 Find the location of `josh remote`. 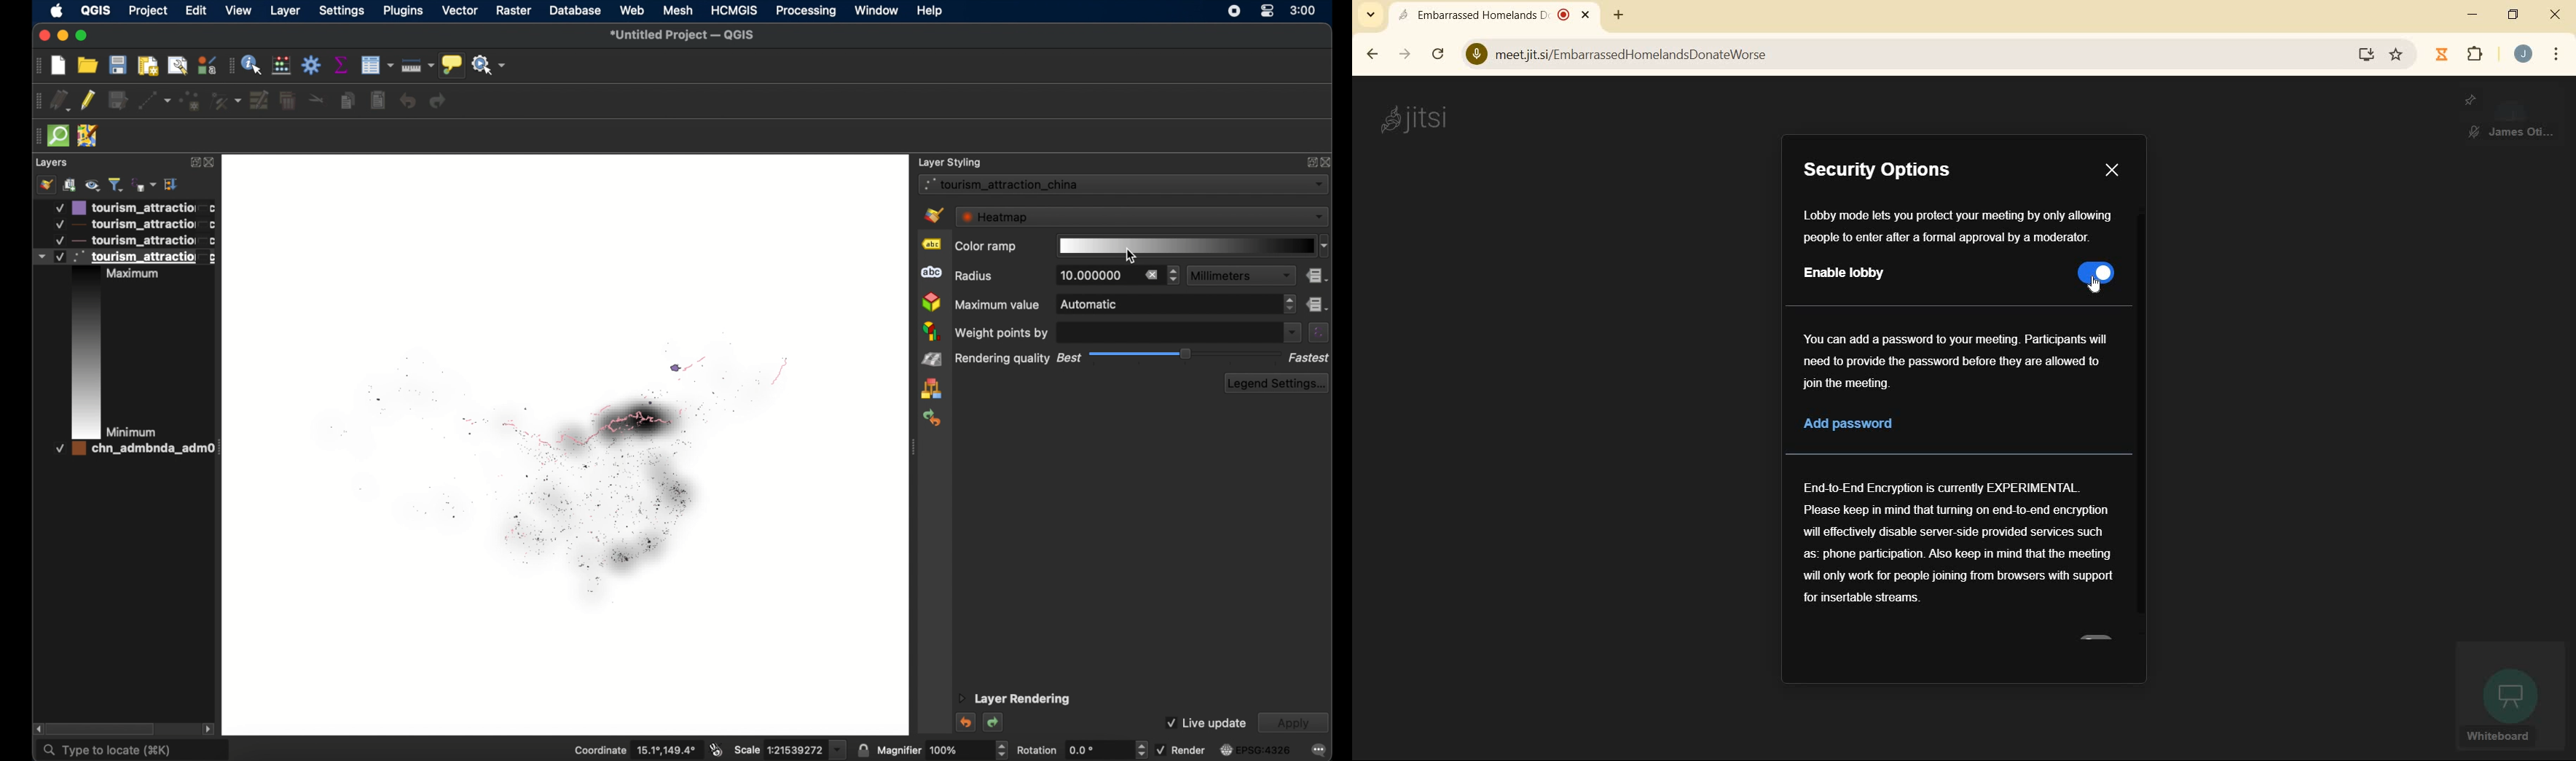

josh remote is located at coordinates (89, 136).